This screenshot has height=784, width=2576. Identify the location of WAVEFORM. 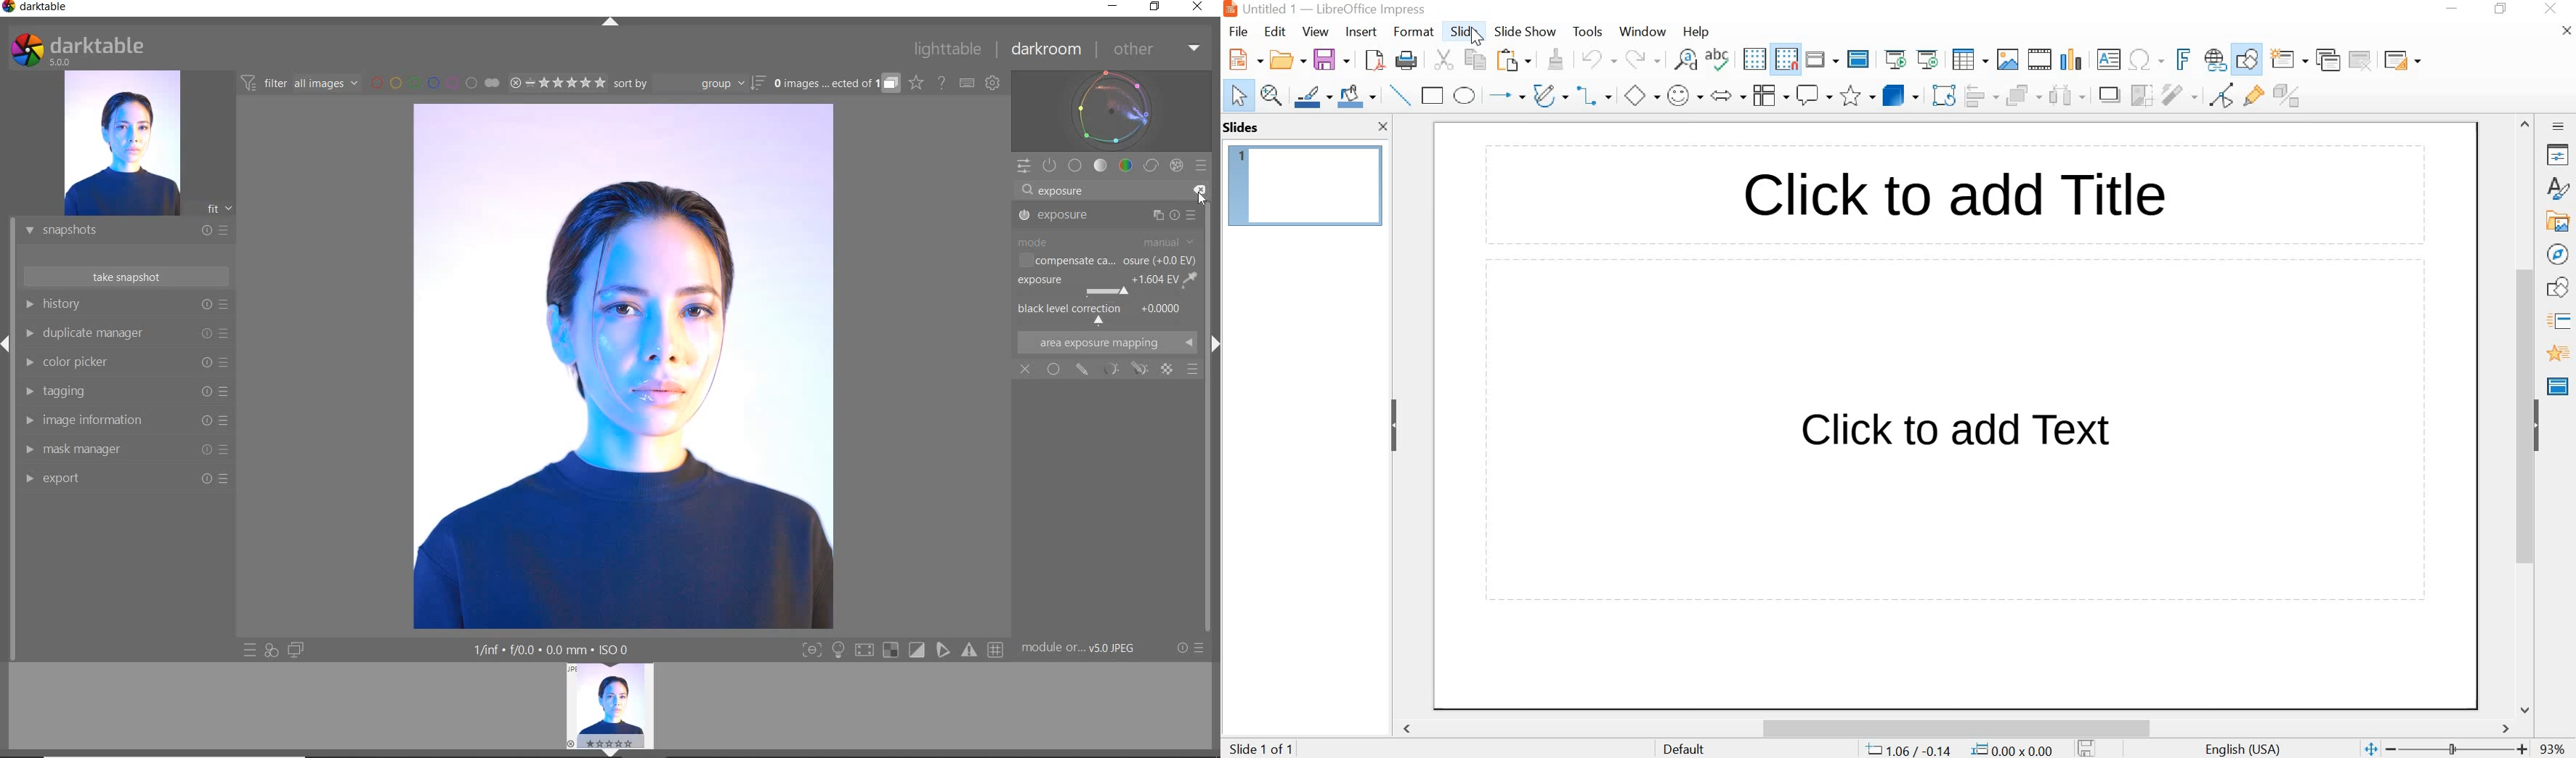
(1111, 110).